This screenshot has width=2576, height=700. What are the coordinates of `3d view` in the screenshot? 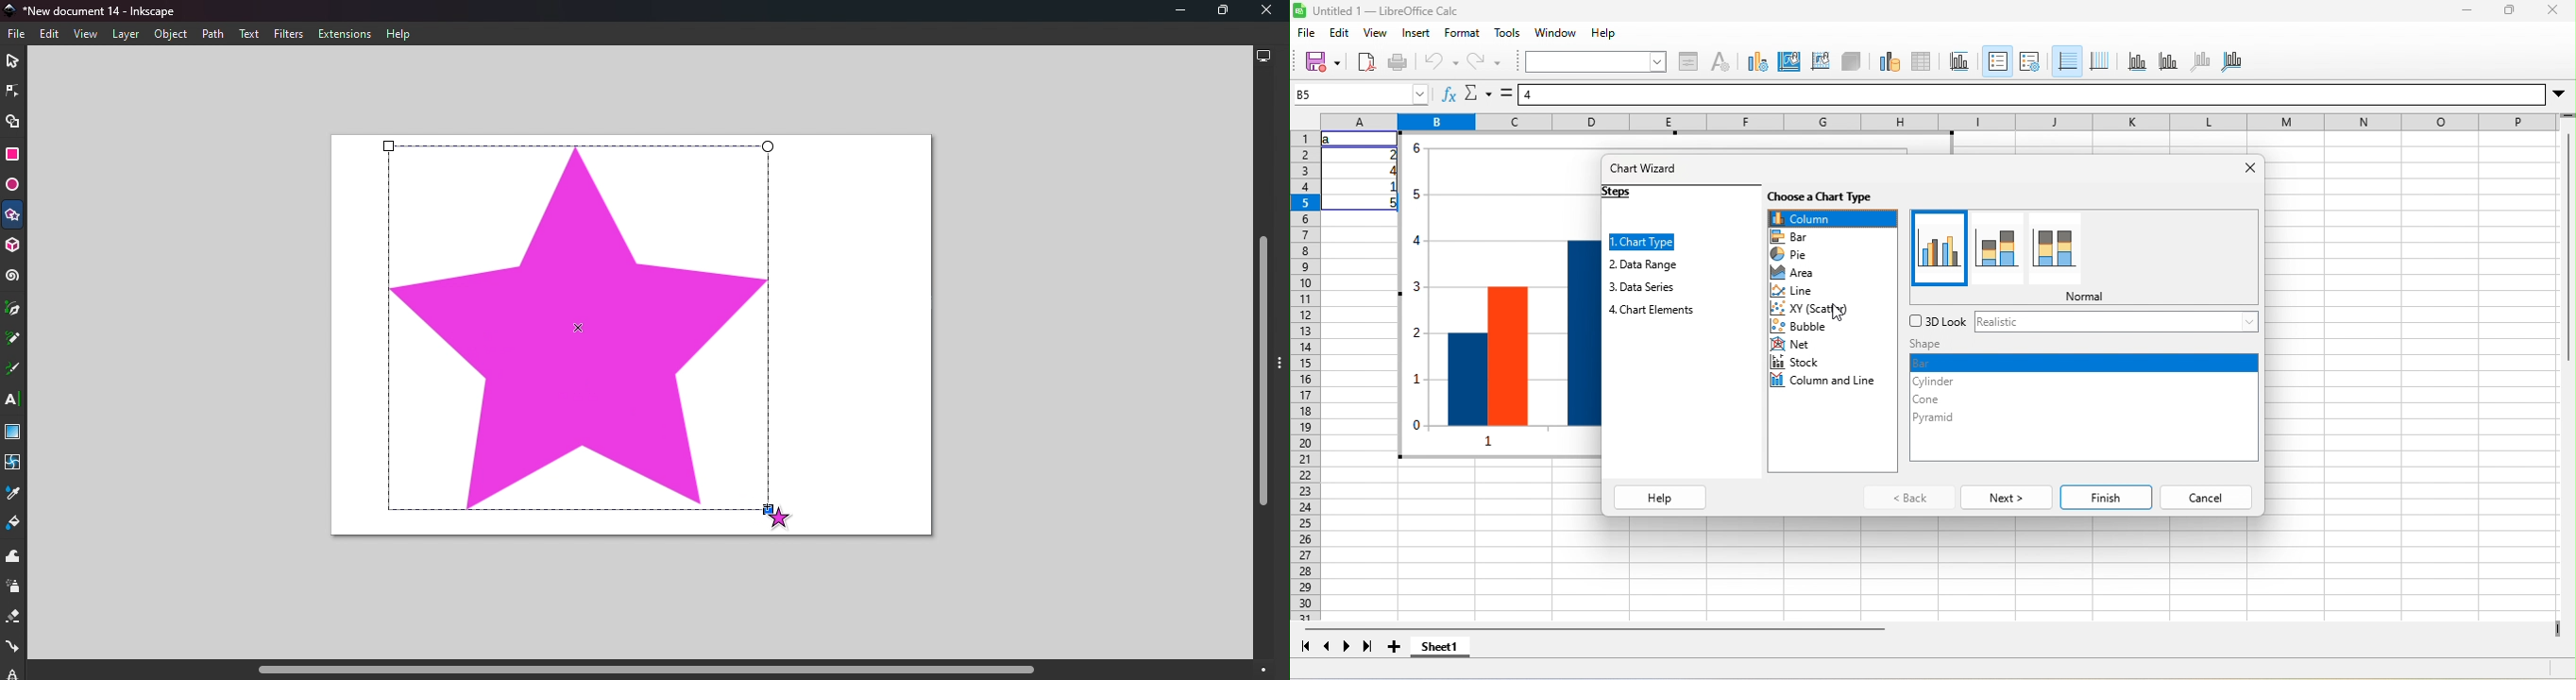 It's located at (1851, 63).